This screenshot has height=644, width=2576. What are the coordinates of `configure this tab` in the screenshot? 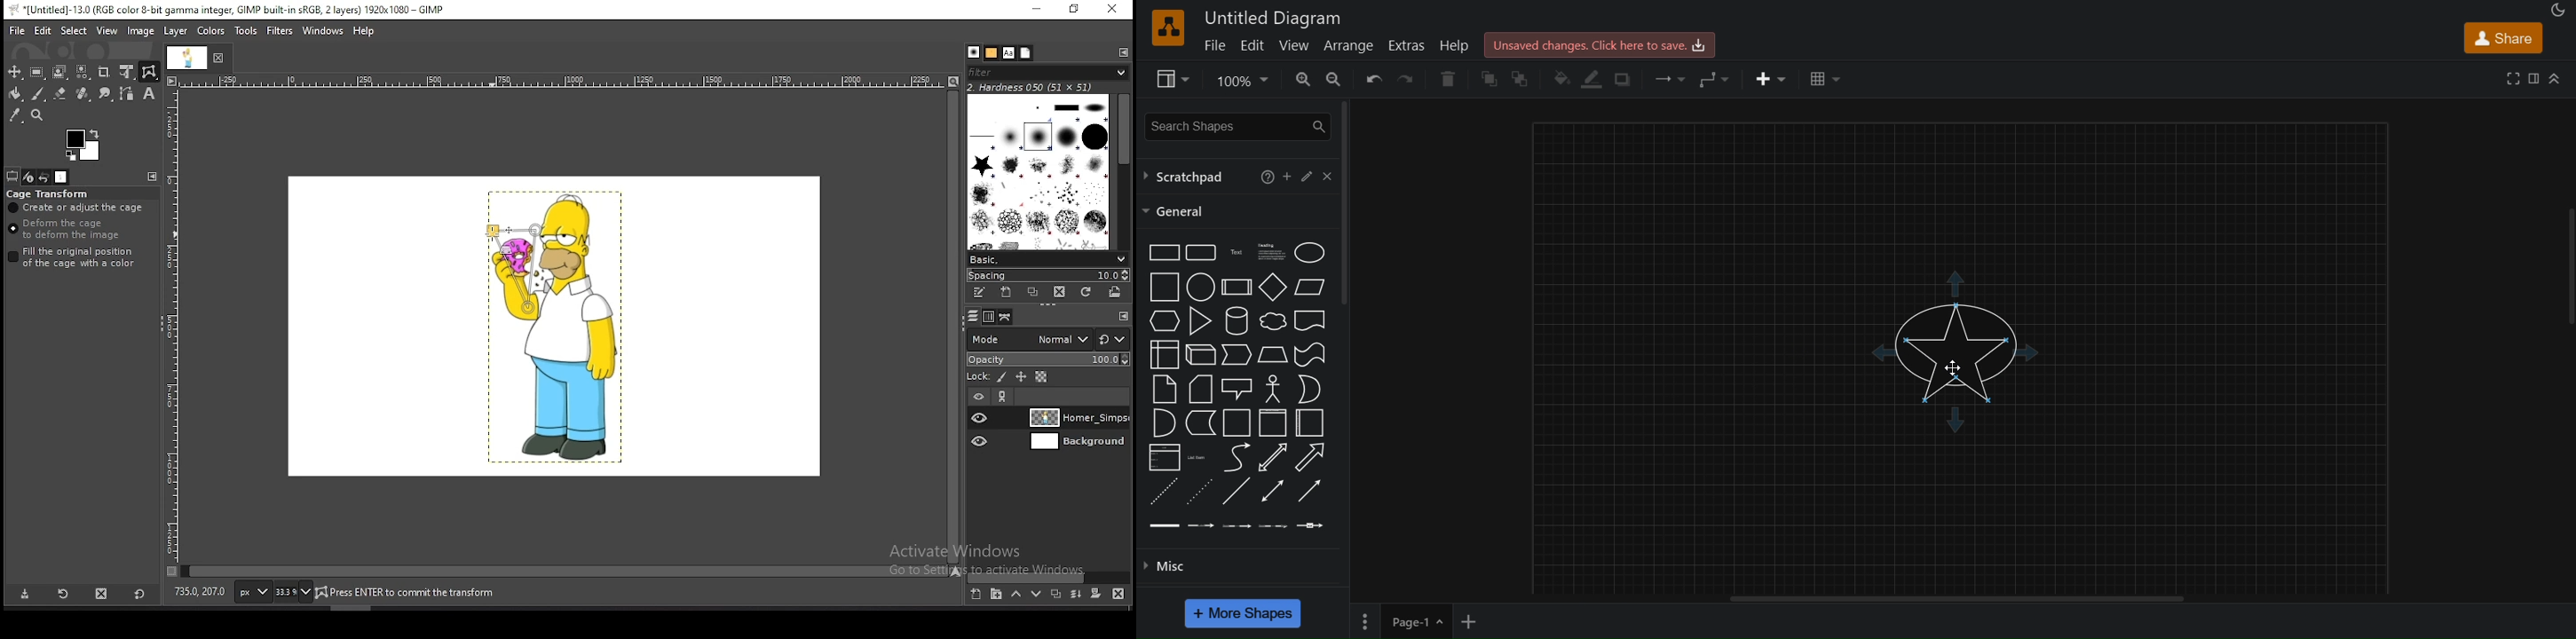 It's located at (154, 178).